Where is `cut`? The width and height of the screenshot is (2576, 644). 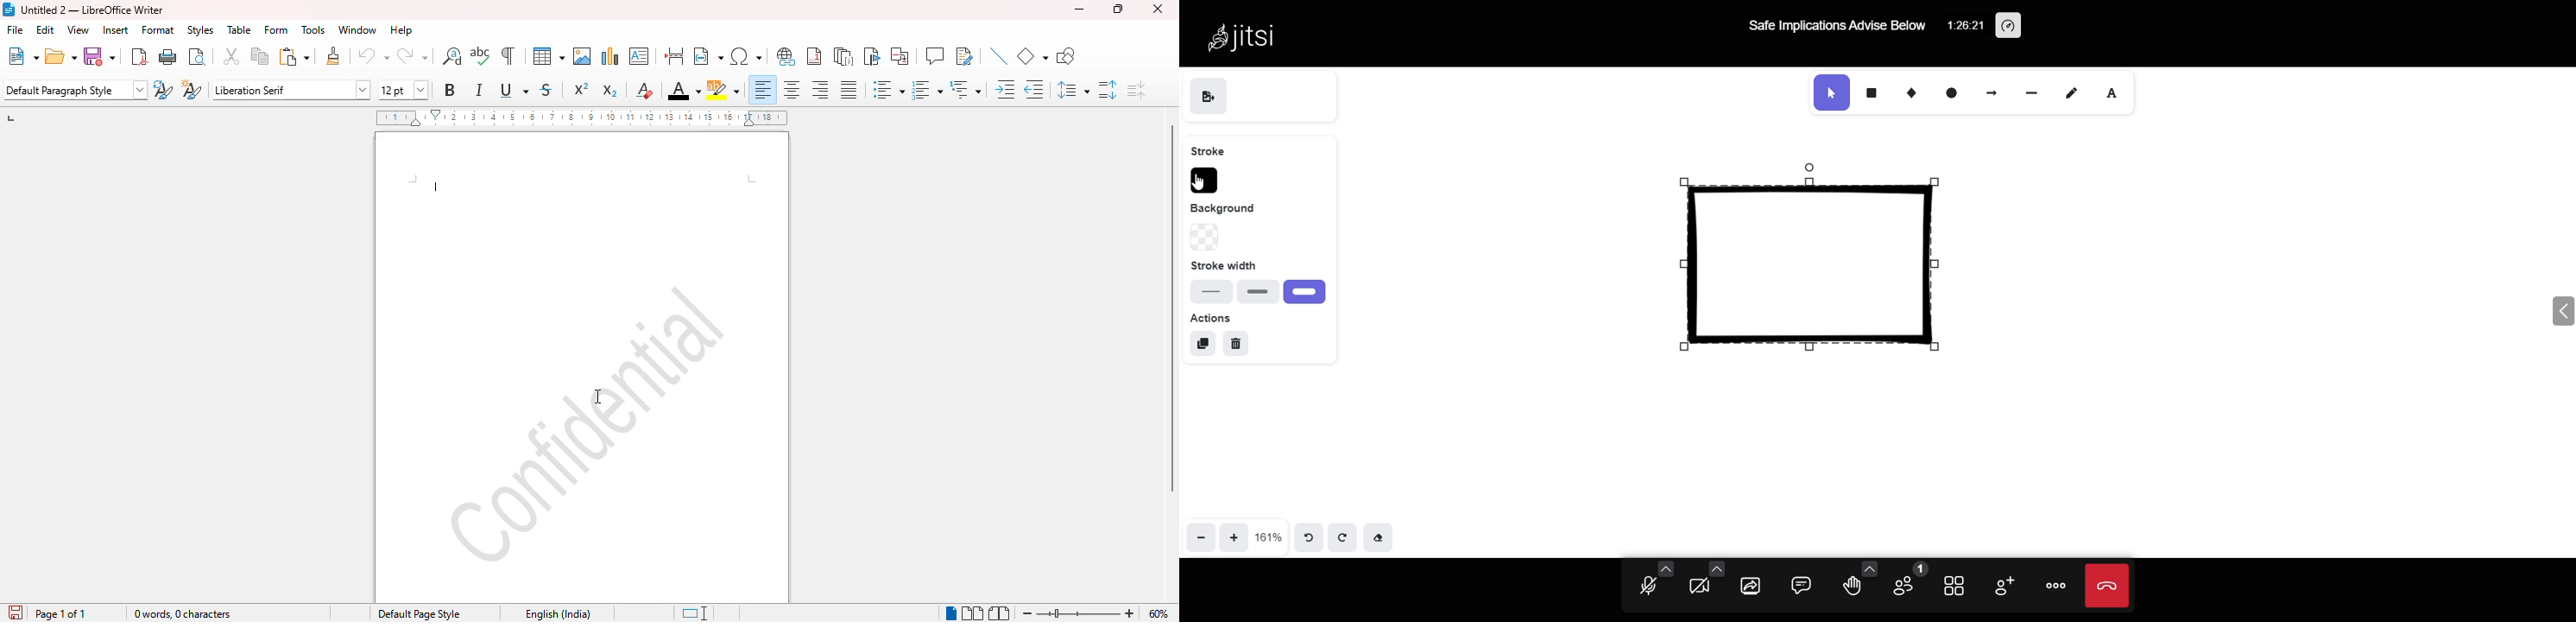 cut is located at coordinates (230, 55).